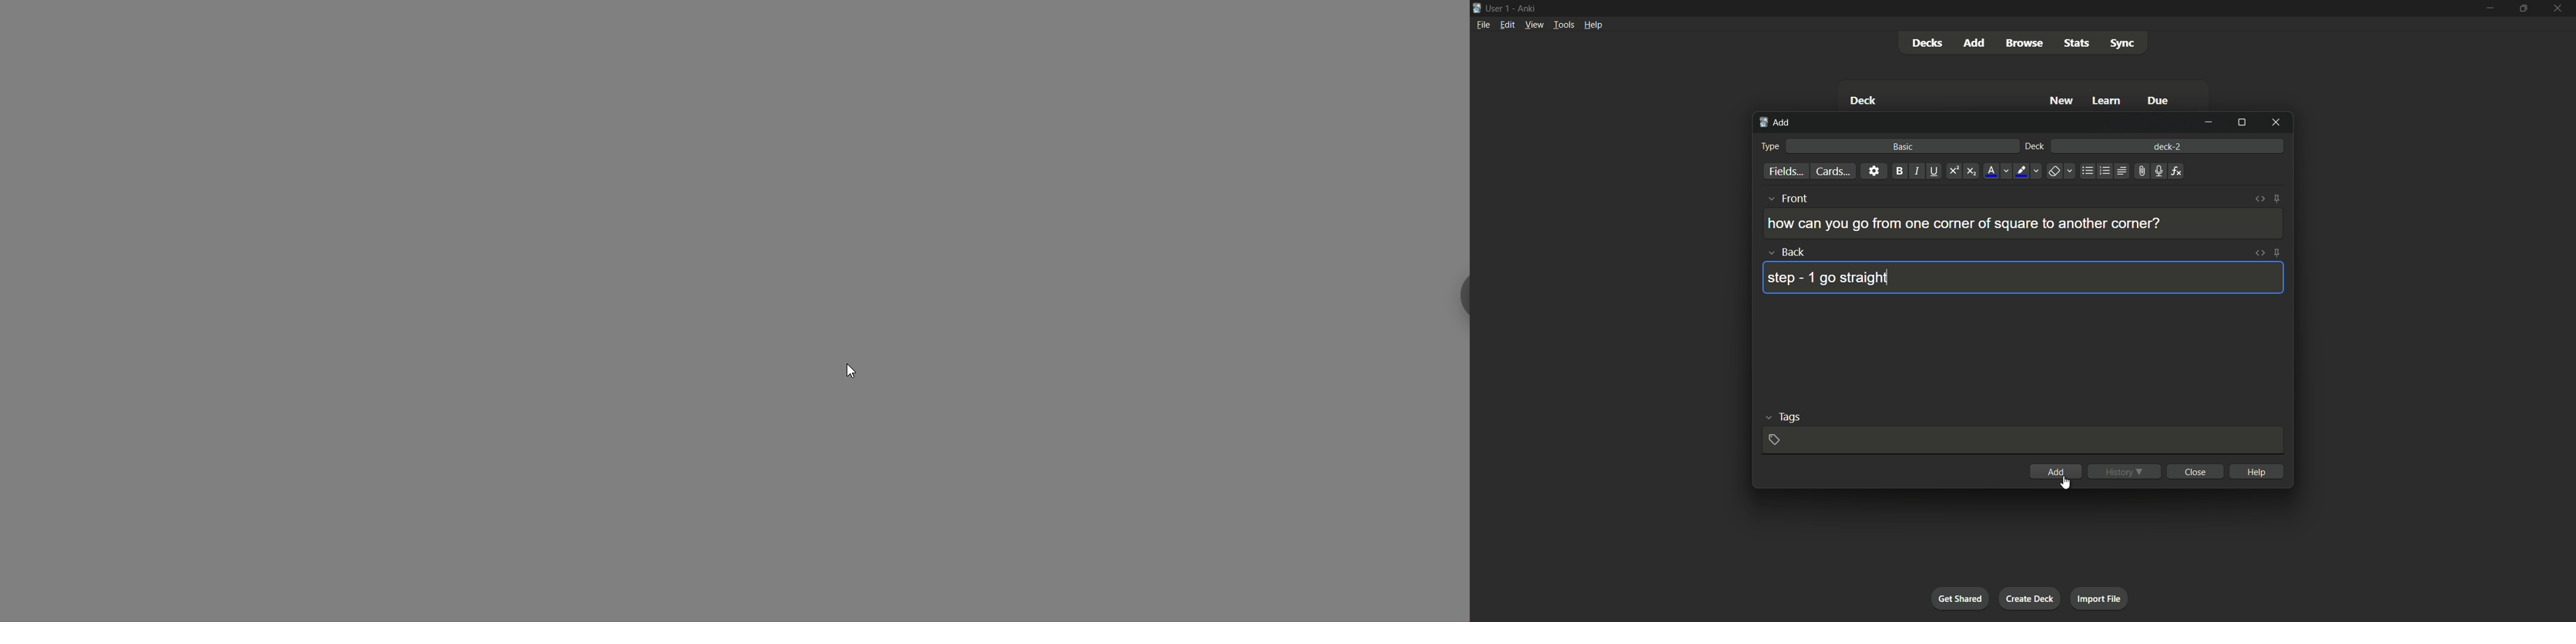 Image resolution: width=2576 pixels, height=644 pixels. I want to click on italic, so click(1916, 172).